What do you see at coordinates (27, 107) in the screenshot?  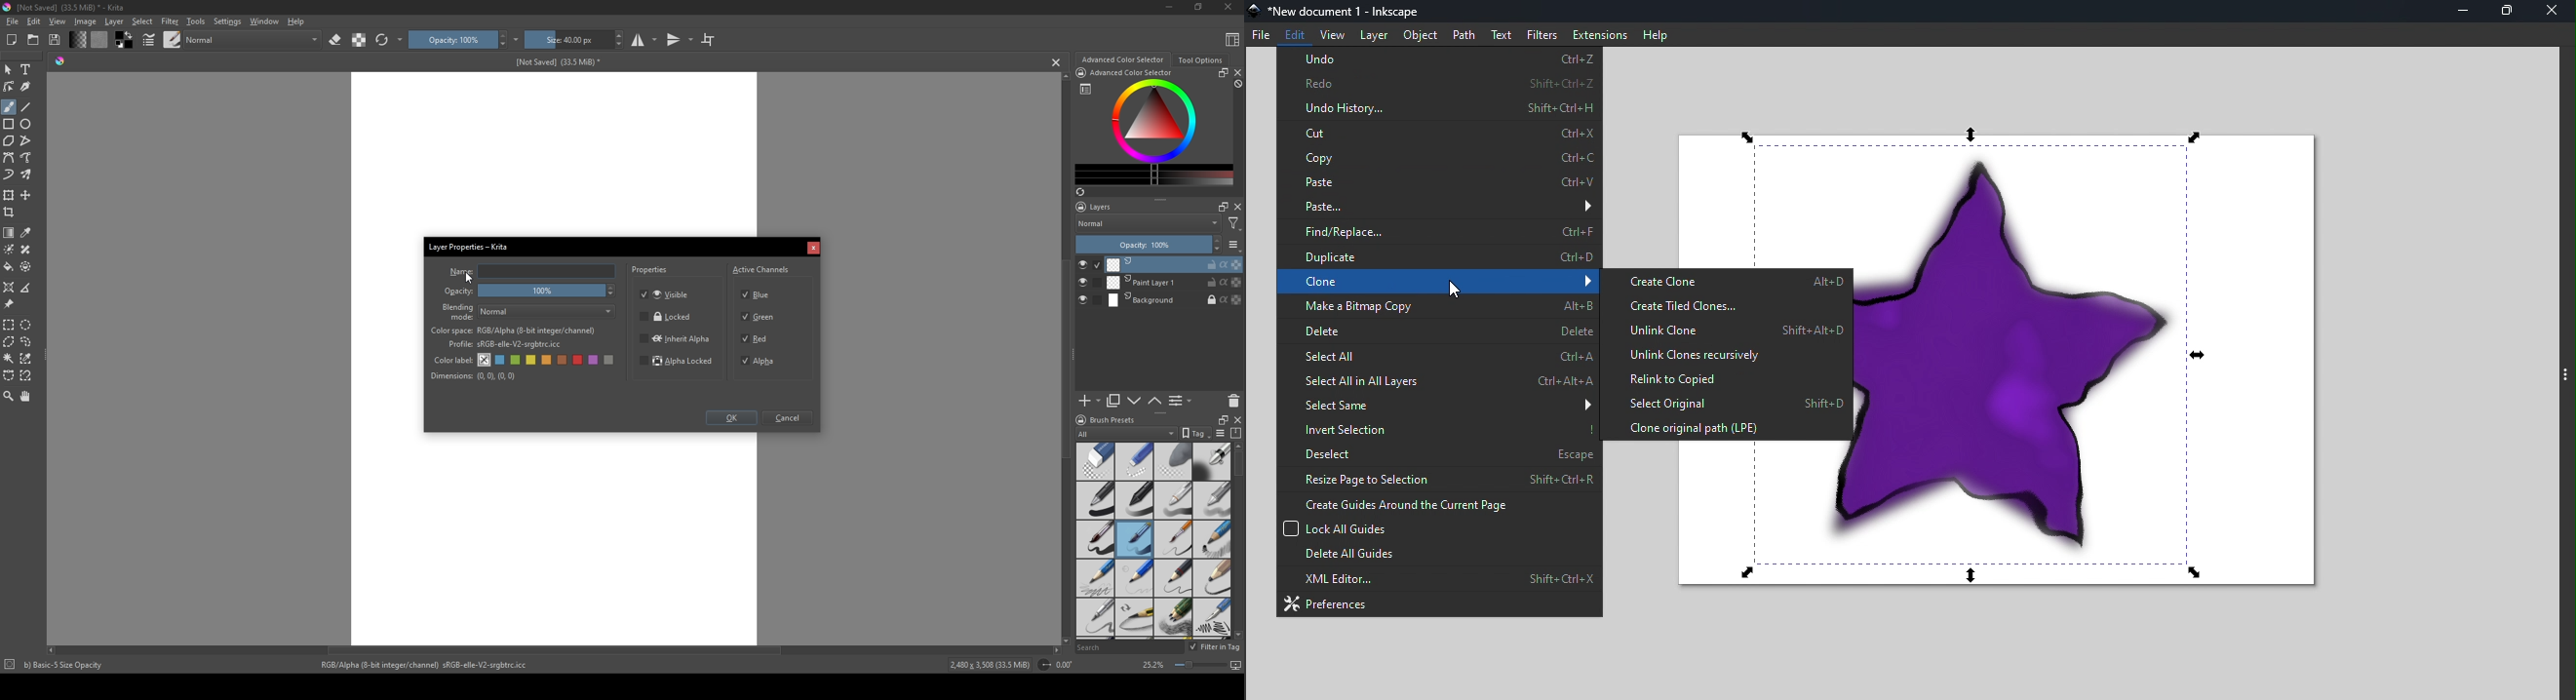 I see `line` at bounding box center [27, 107].